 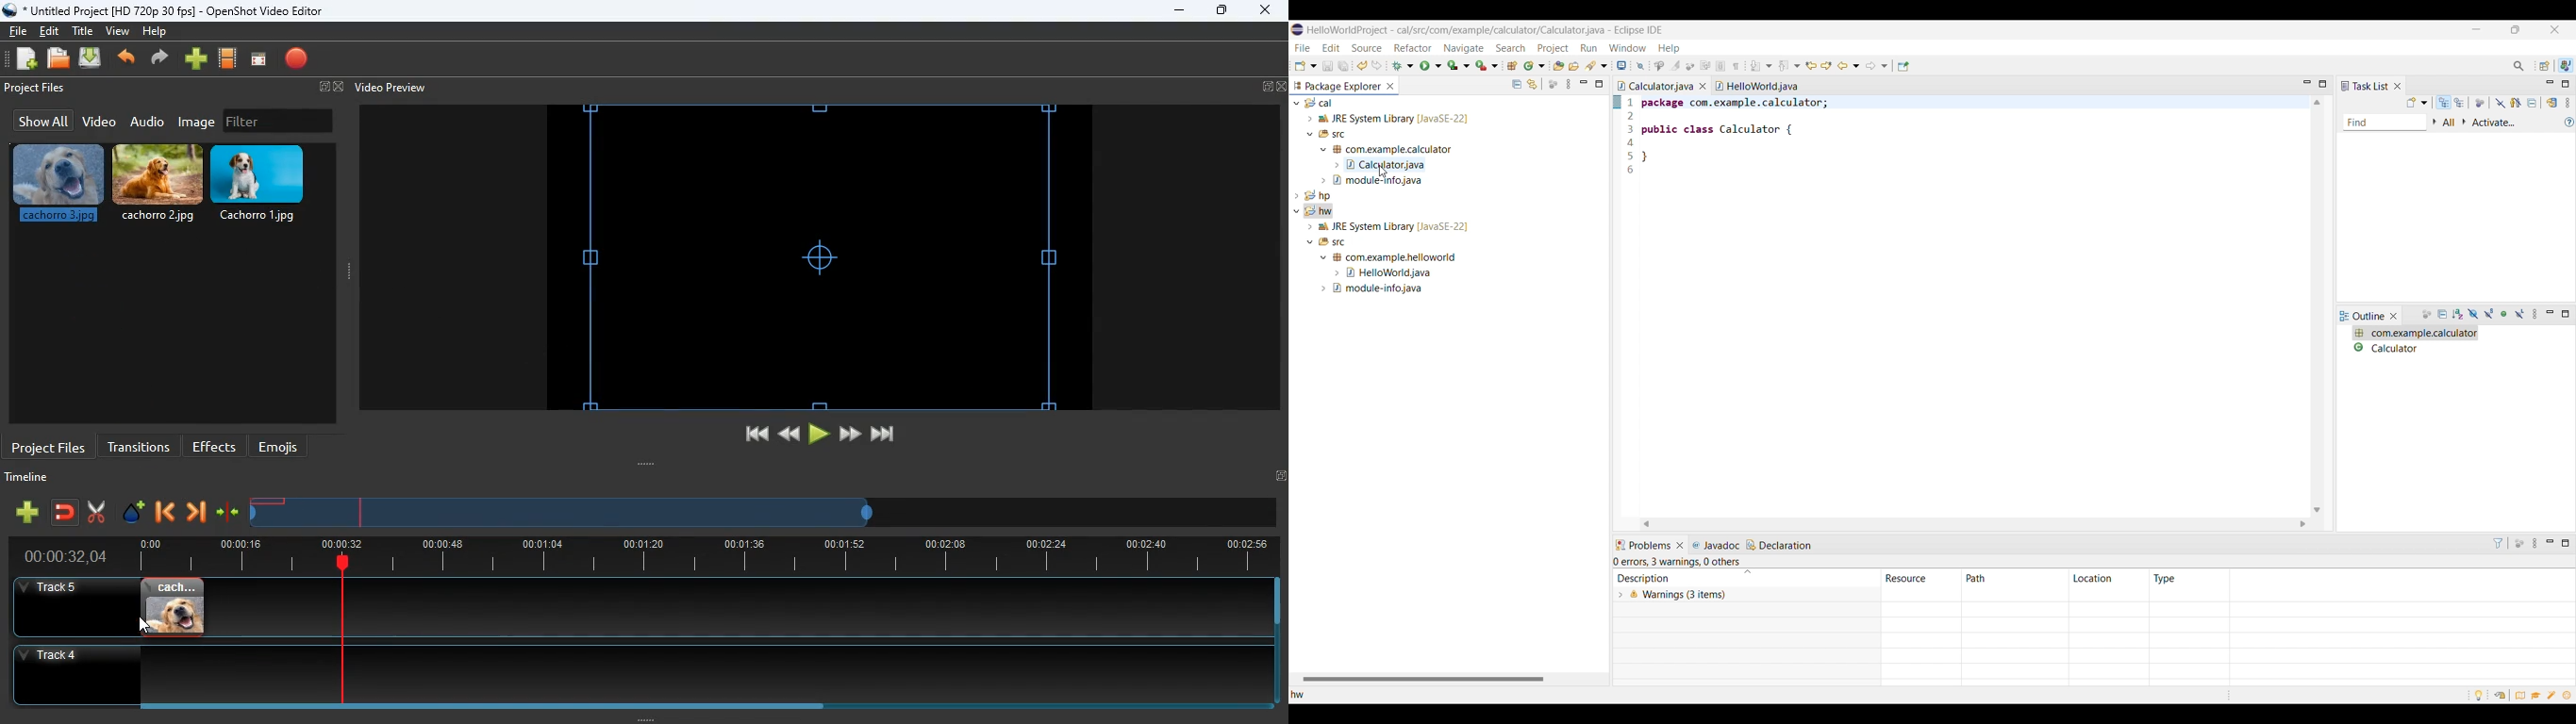 I want to click on effects, so click(x=215, y=446).